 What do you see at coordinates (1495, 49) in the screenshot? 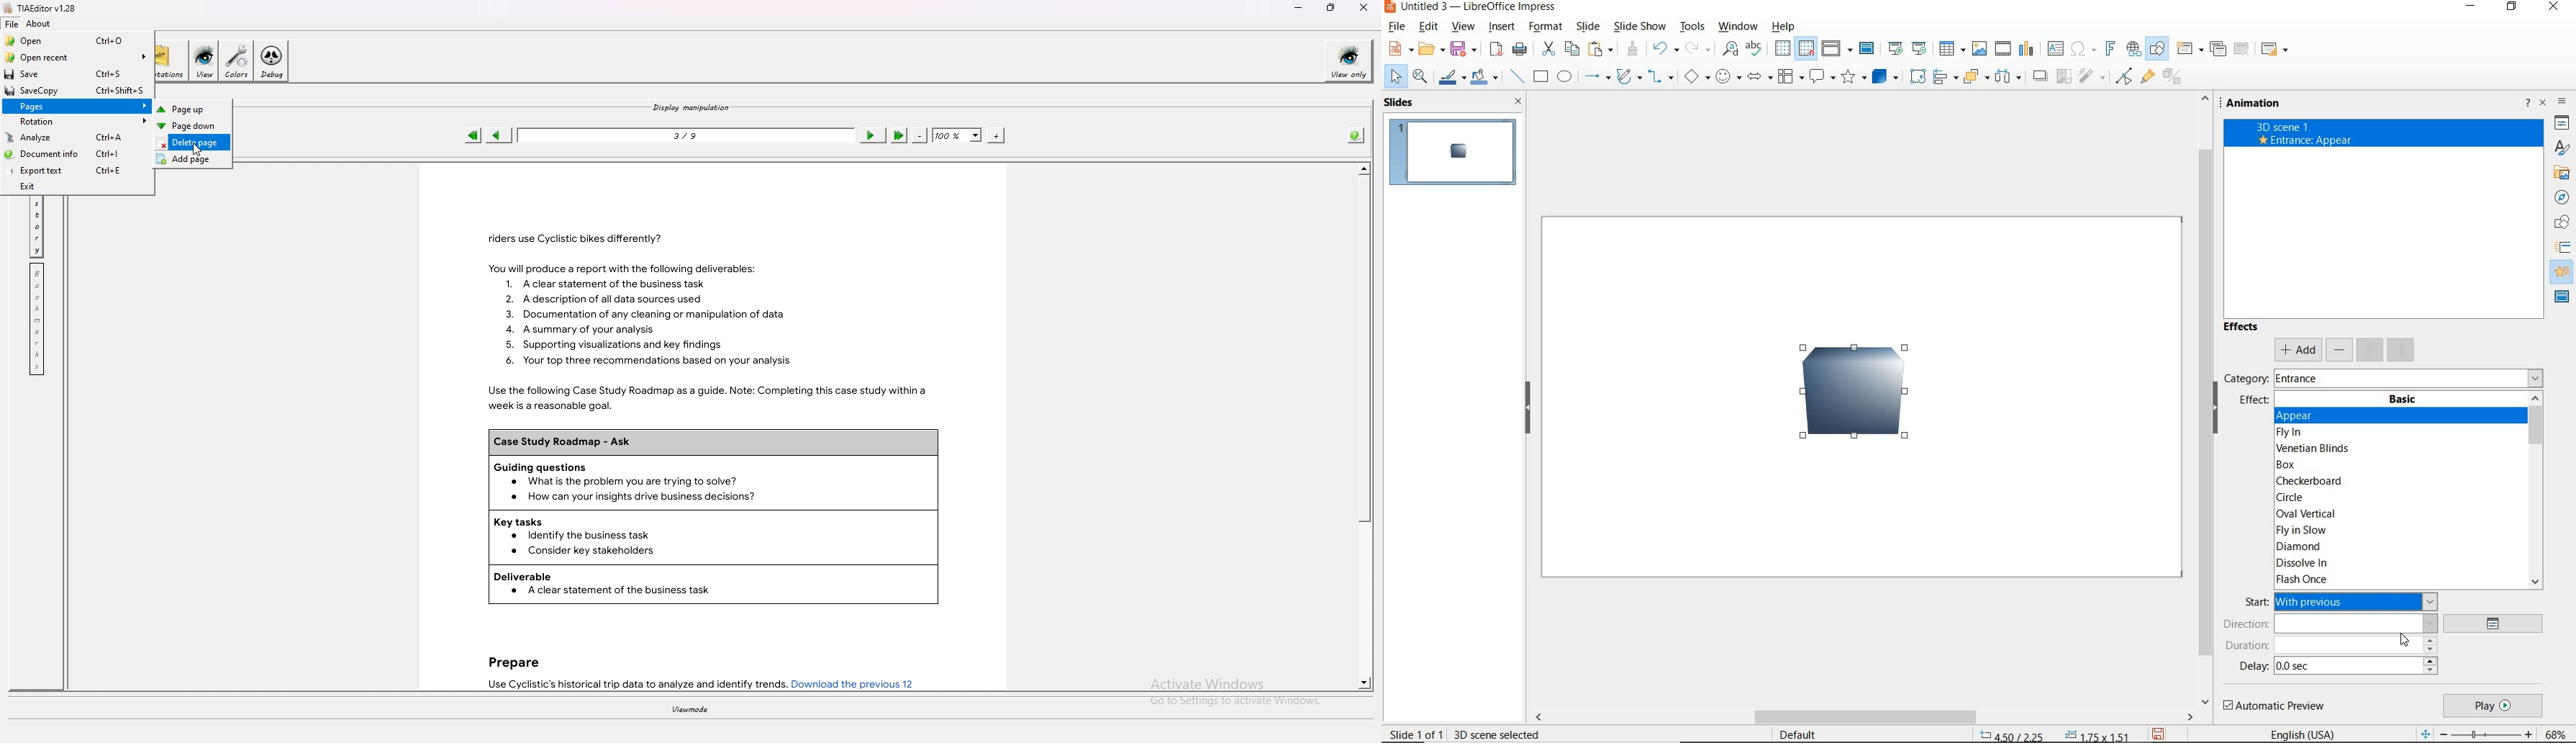
I see `save as pdf` at bounding box center [1495, 49].